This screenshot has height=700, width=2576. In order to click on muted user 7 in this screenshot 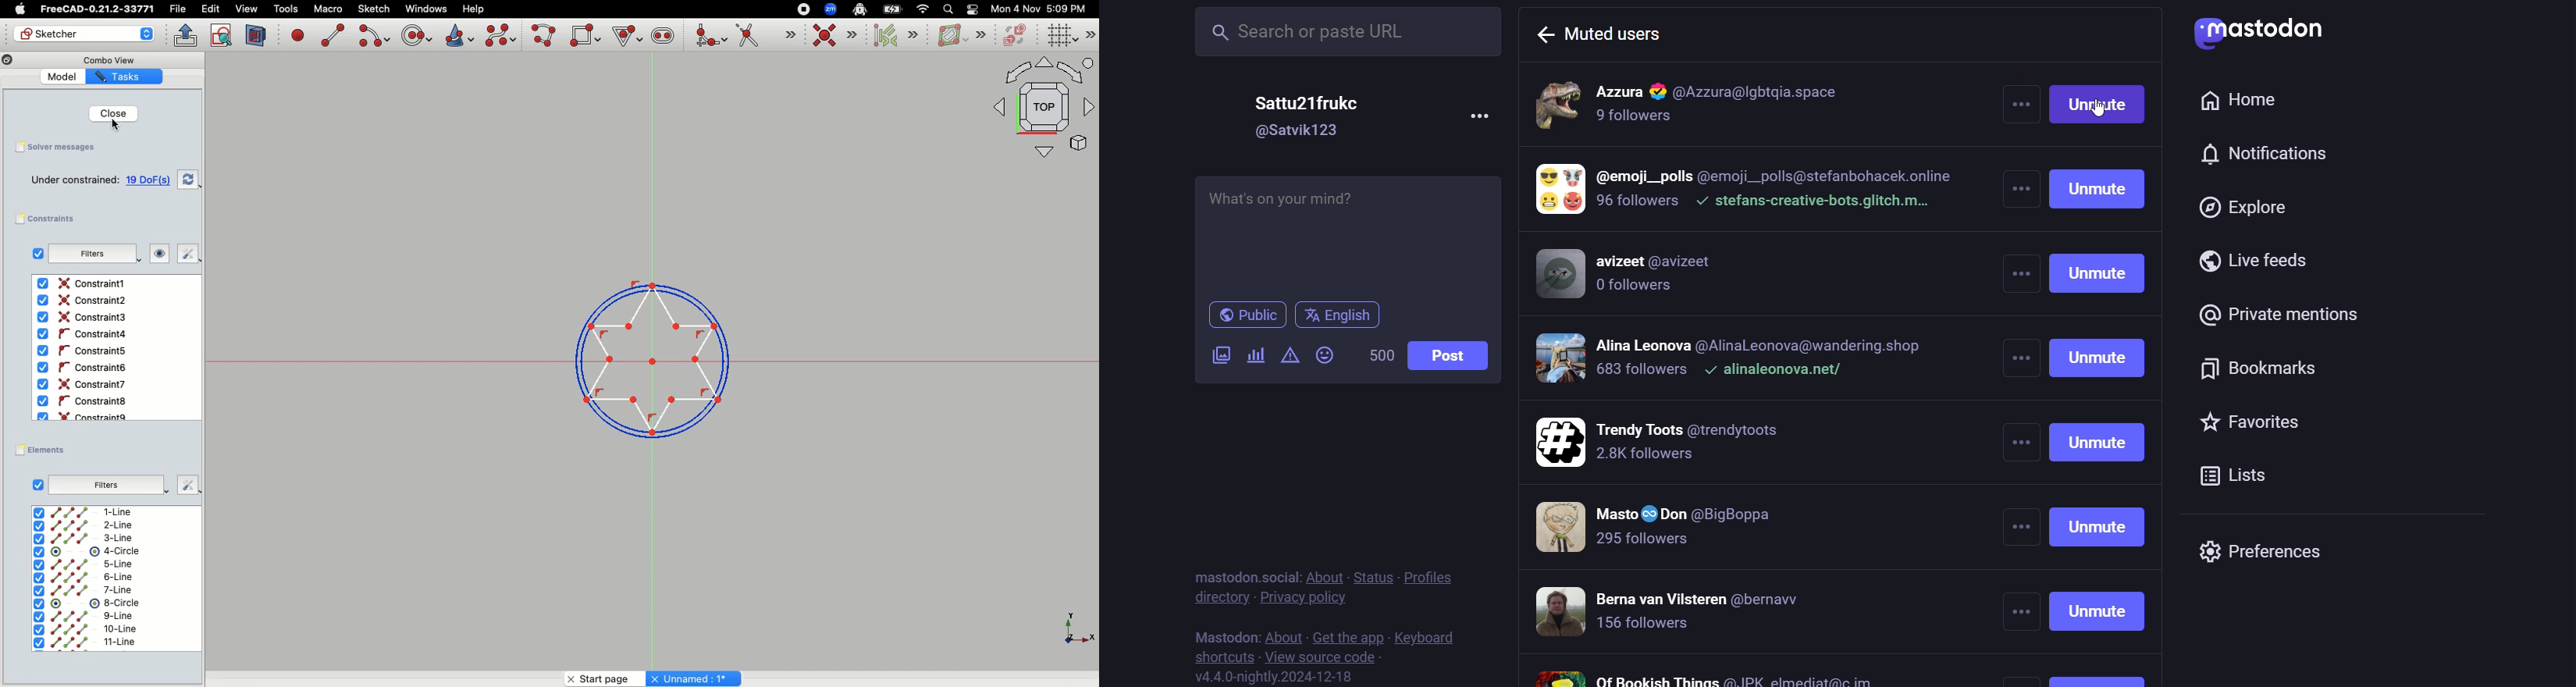, I will do `click(1691, 613)`.